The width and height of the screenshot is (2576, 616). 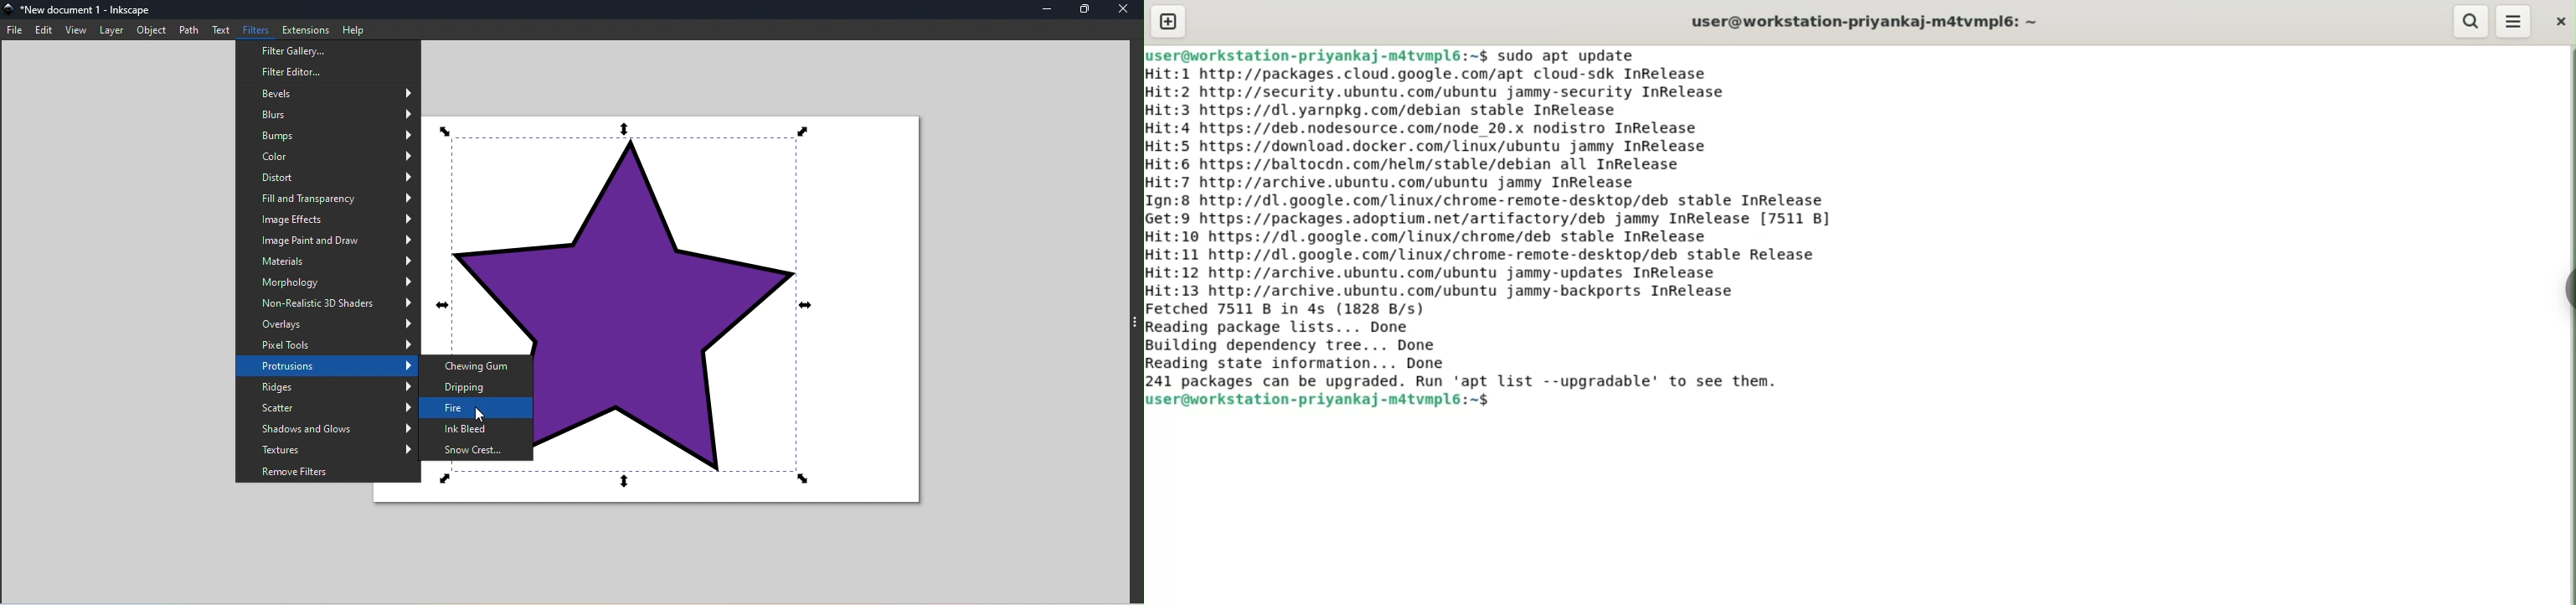 I want to click on Chewing Gum, so click(x=477, y=365).